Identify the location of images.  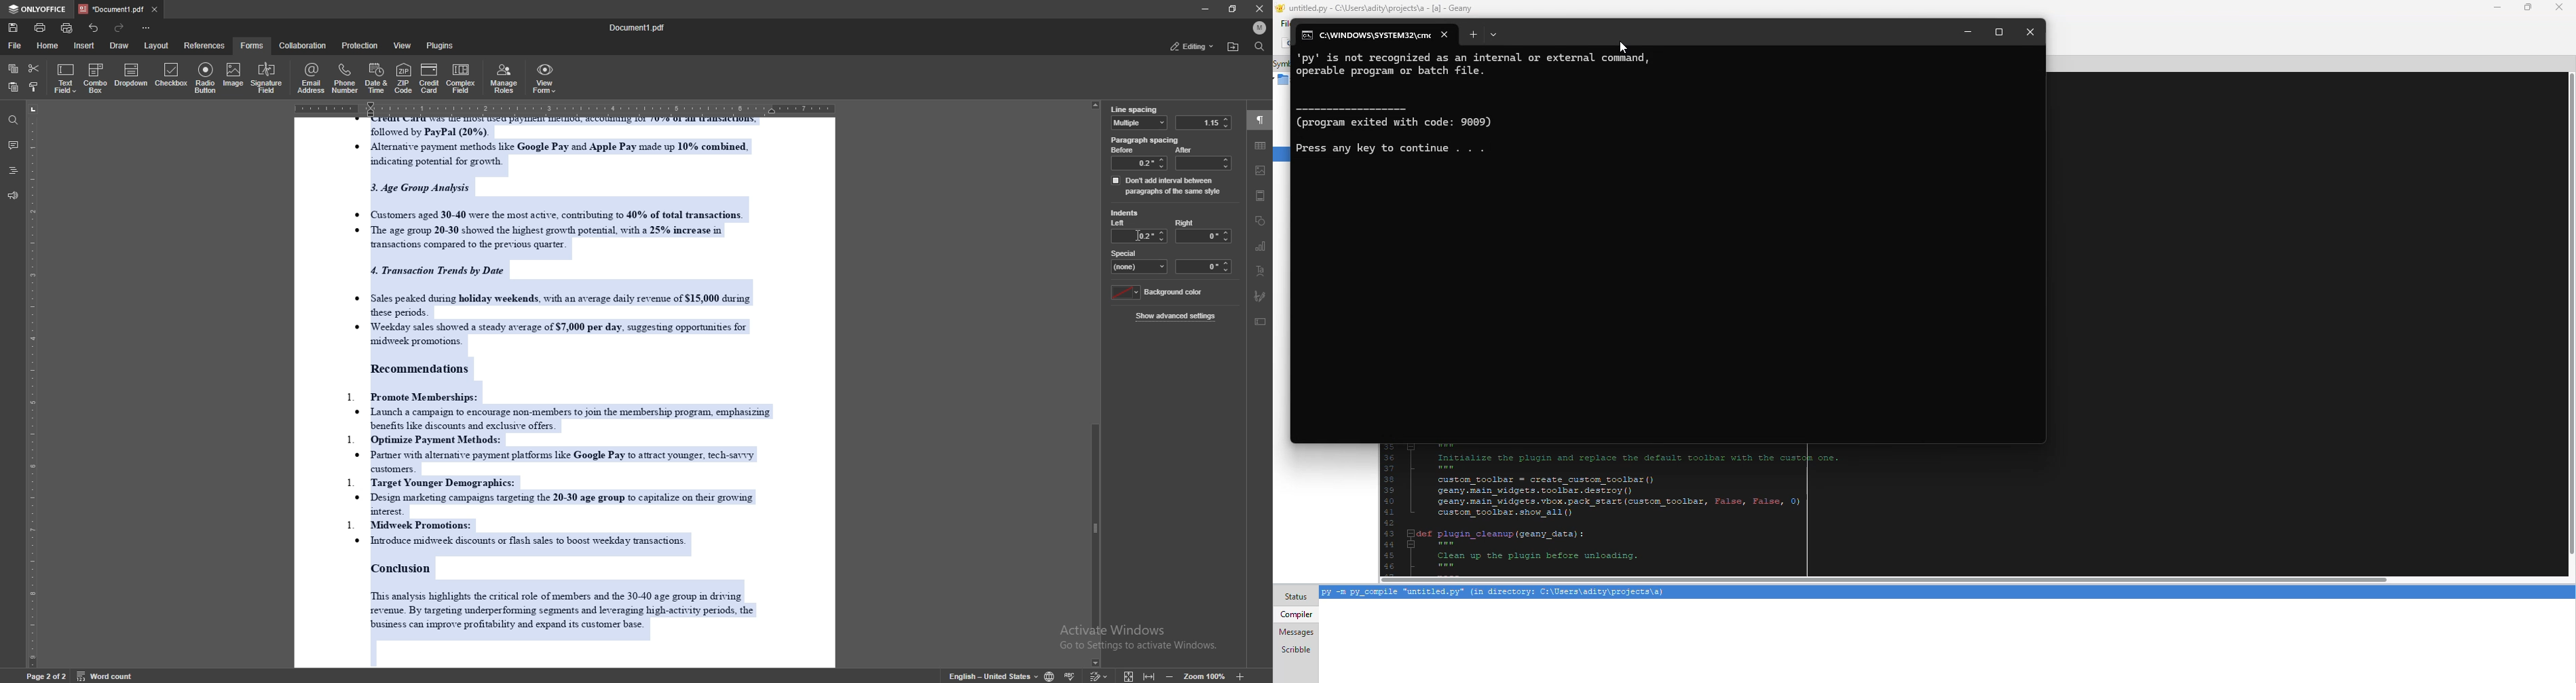
(1261, 170).